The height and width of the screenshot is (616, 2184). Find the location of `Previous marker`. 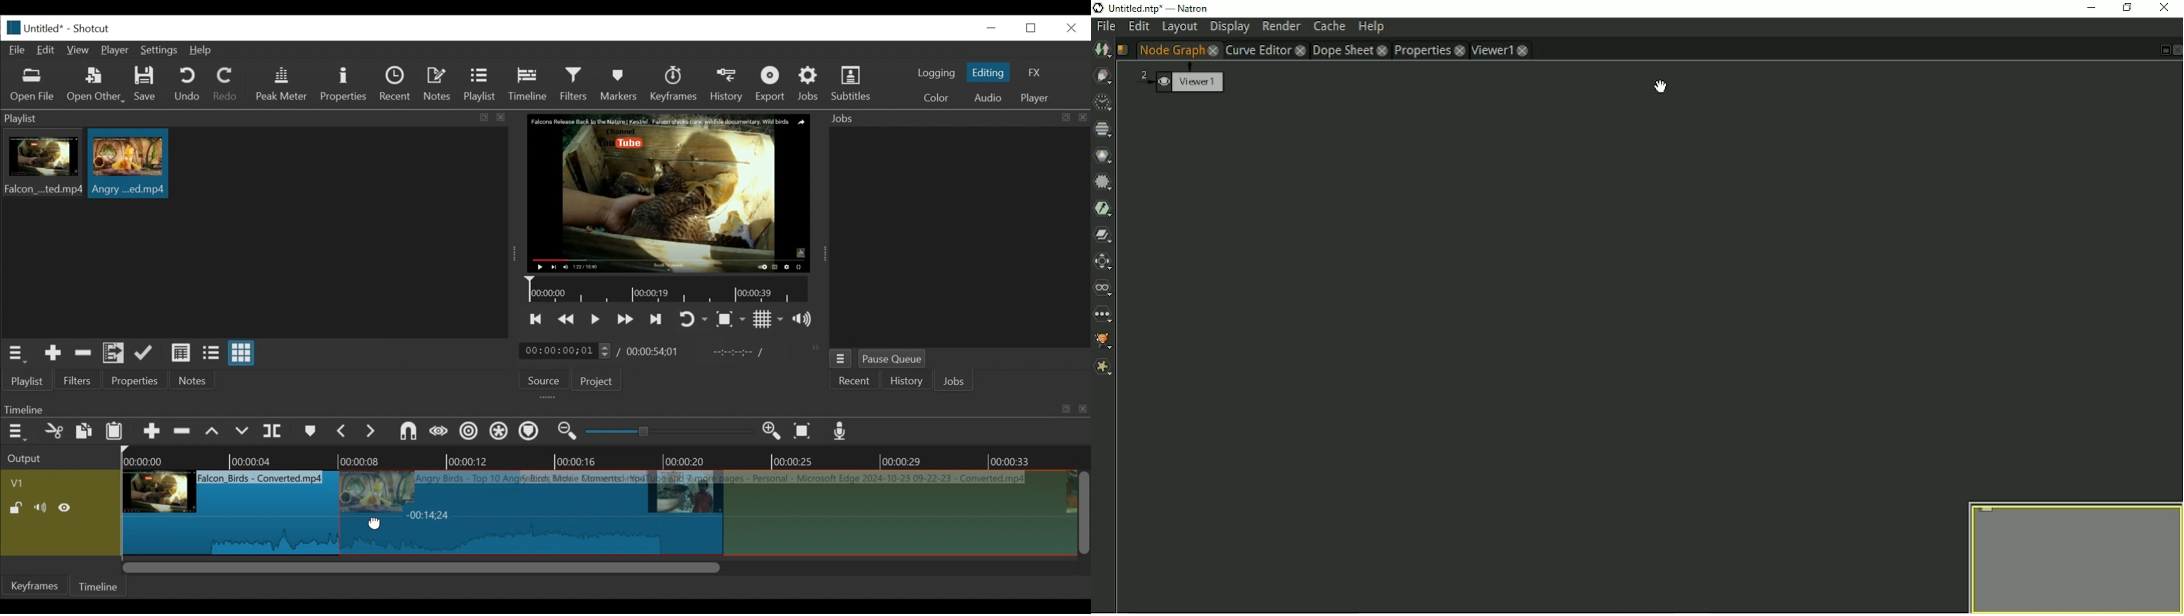

Previous marker is located at coordinates (343, 433).